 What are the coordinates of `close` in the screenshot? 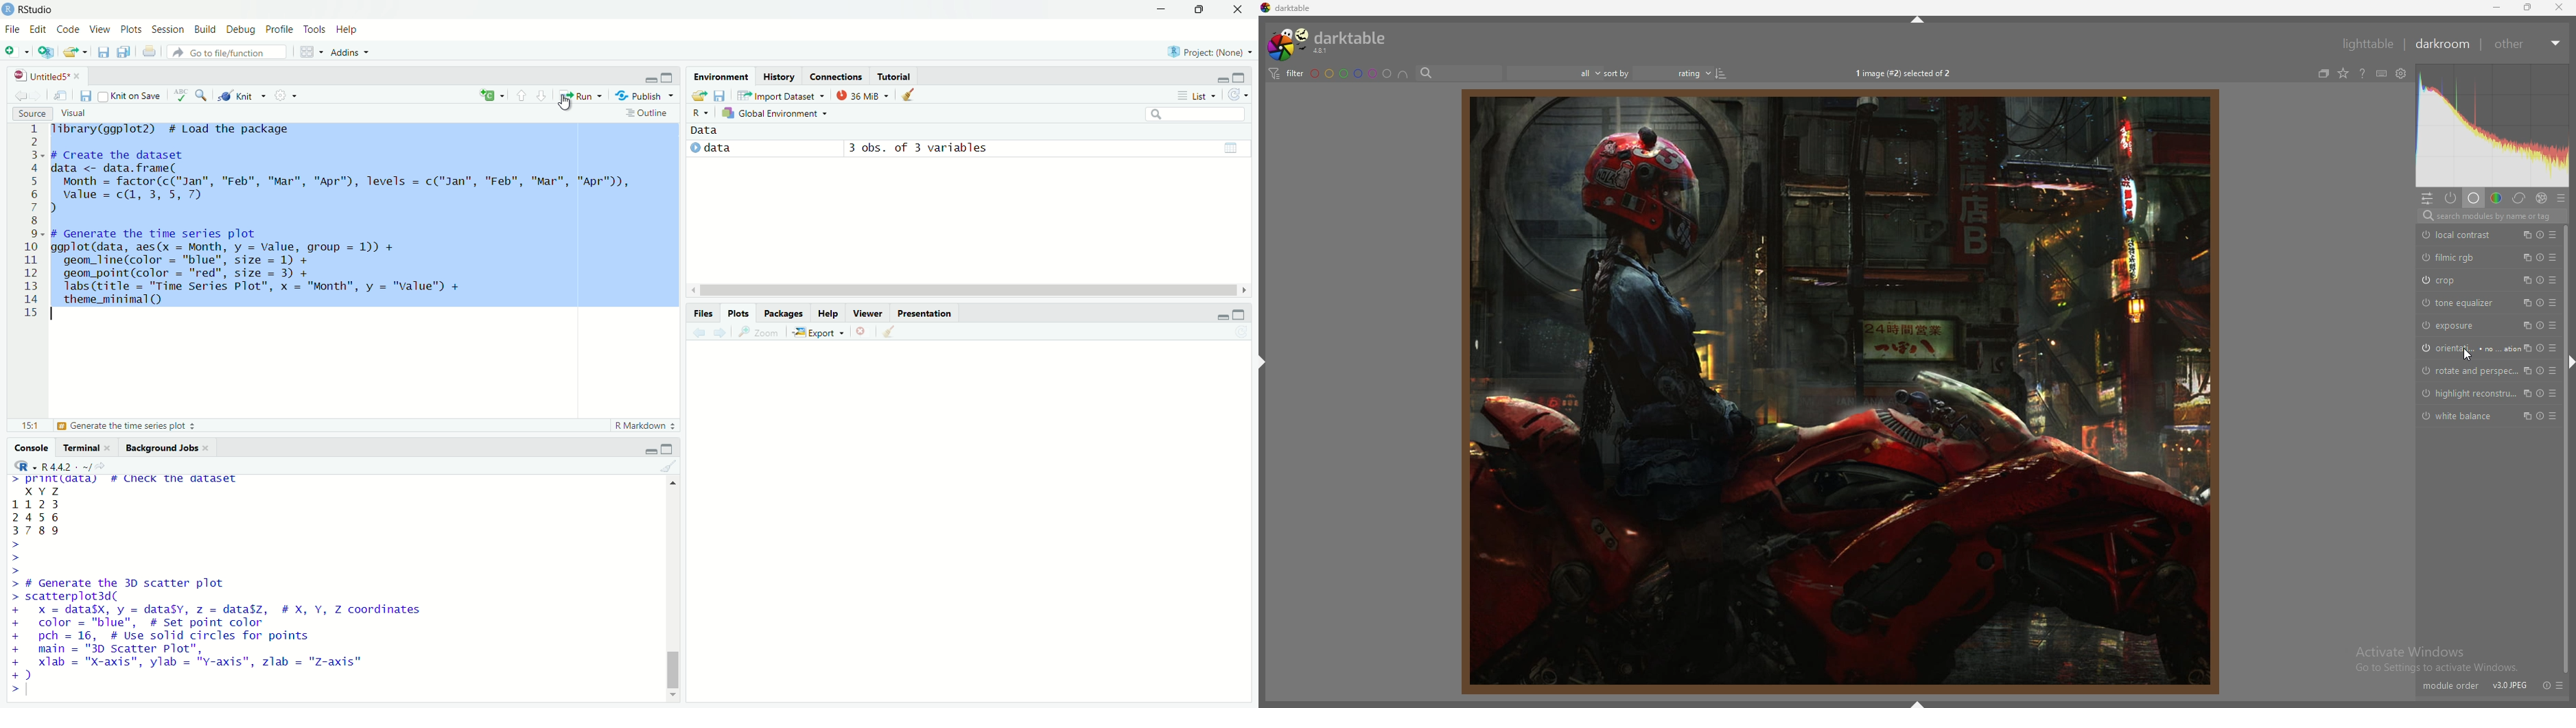 It's located at (78, 74).